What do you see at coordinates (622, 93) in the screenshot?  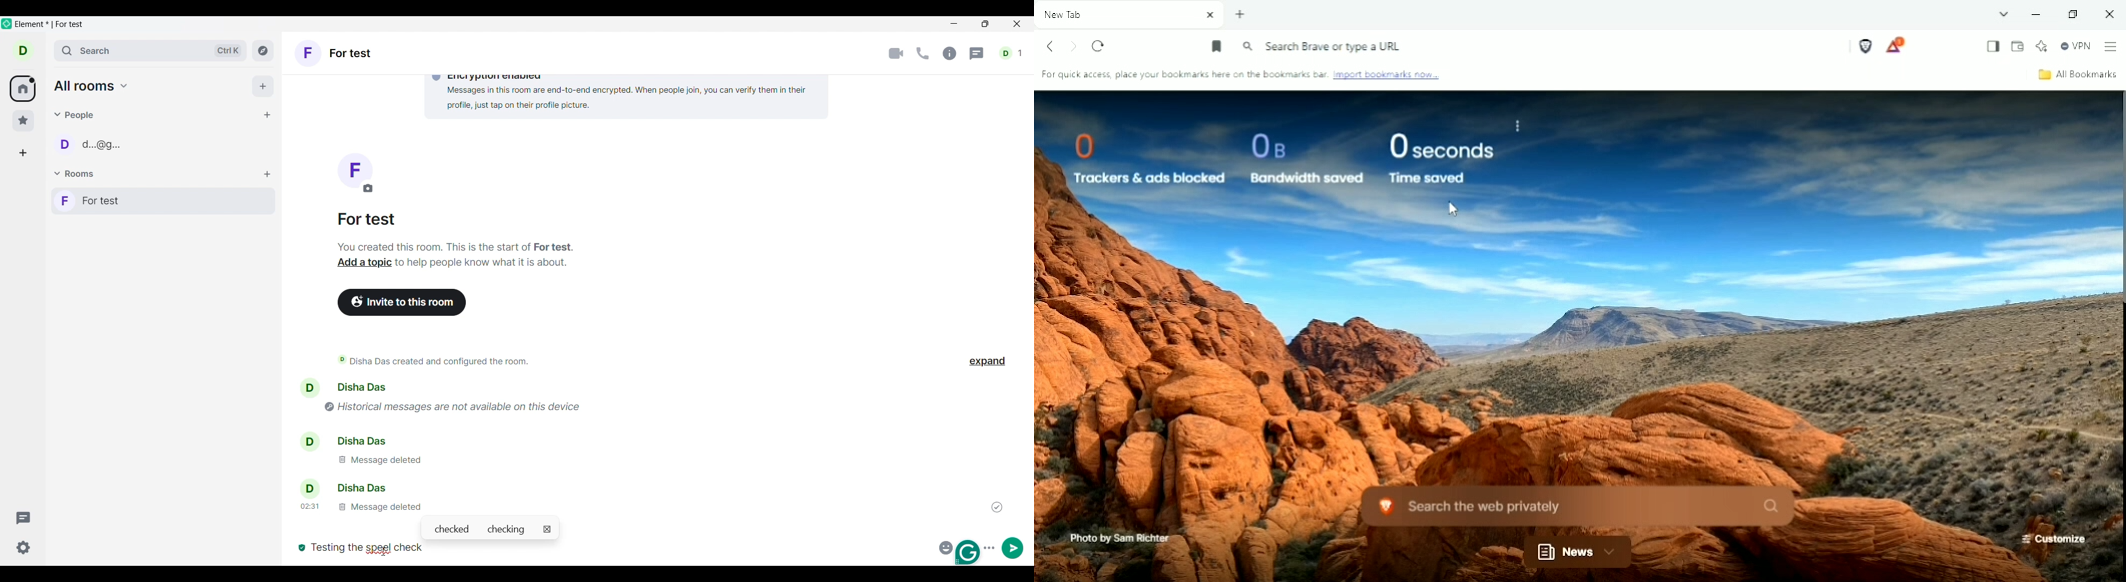 I see `Encryption enabled Messages in this room are end-to-end encrypted. When people join, you can verify them in their profile, just tap on their profile picture.` at bounding box center [622, 93].